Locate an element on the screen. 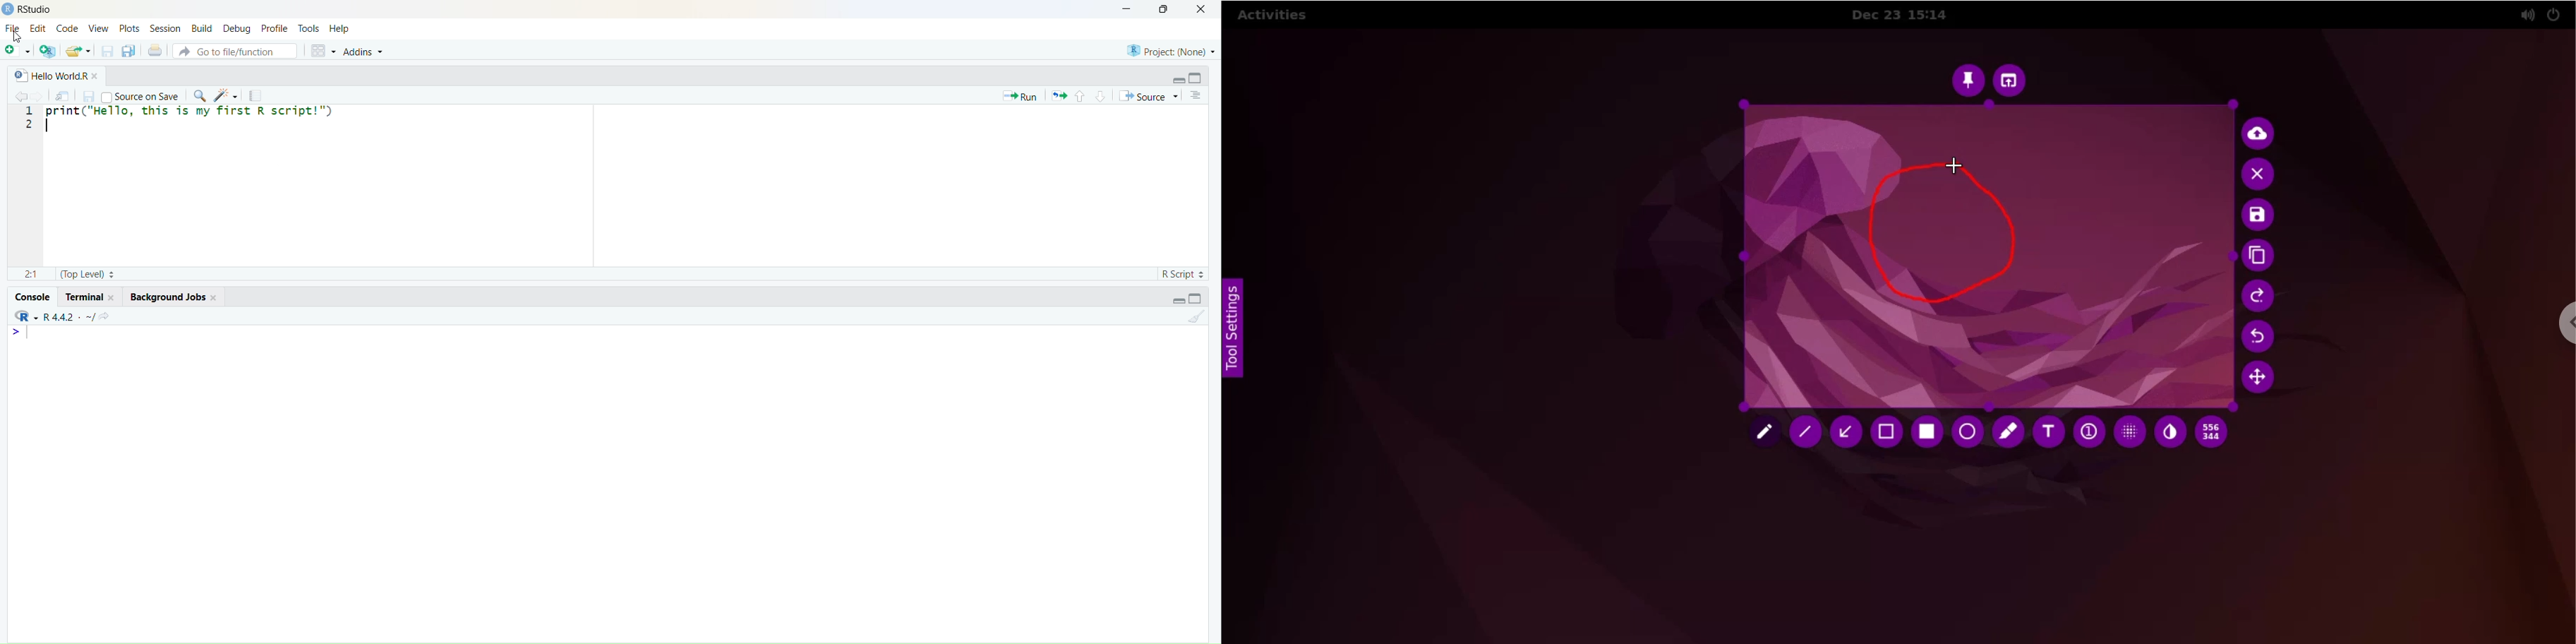  Plots is located at coordinates (128, 28).